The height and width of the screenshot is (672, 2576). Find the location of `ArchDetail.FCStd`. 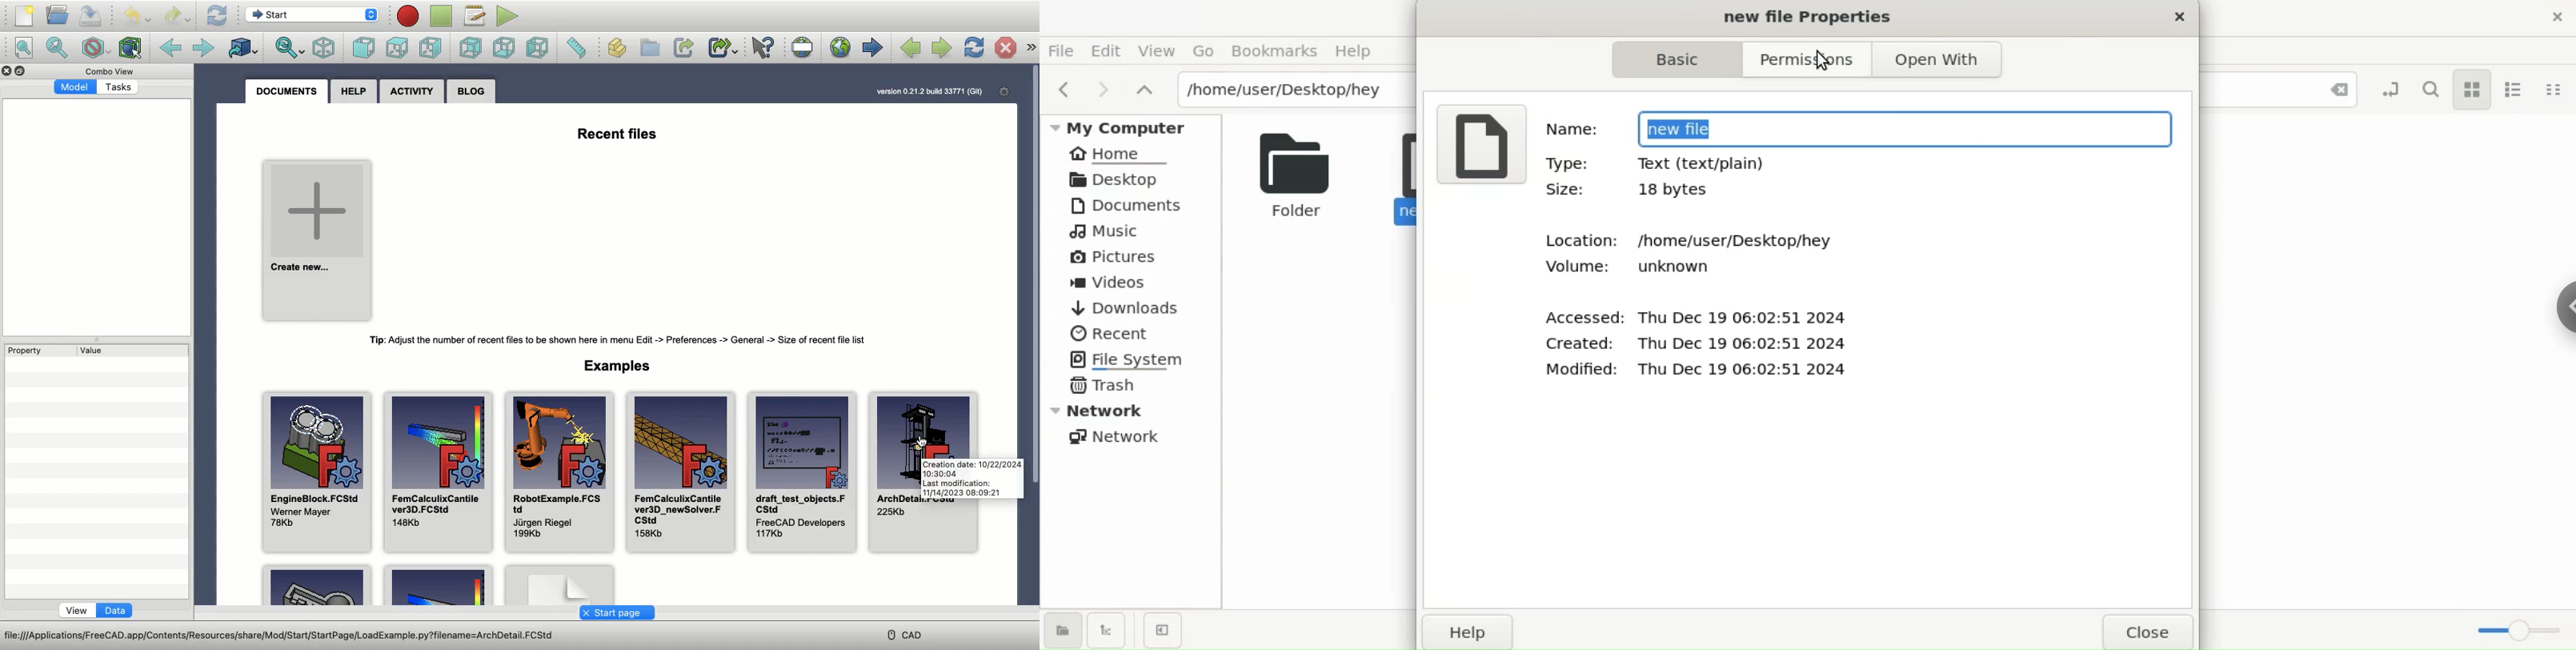

ArchDetail.FCStd is located at coordinates (923, 423).